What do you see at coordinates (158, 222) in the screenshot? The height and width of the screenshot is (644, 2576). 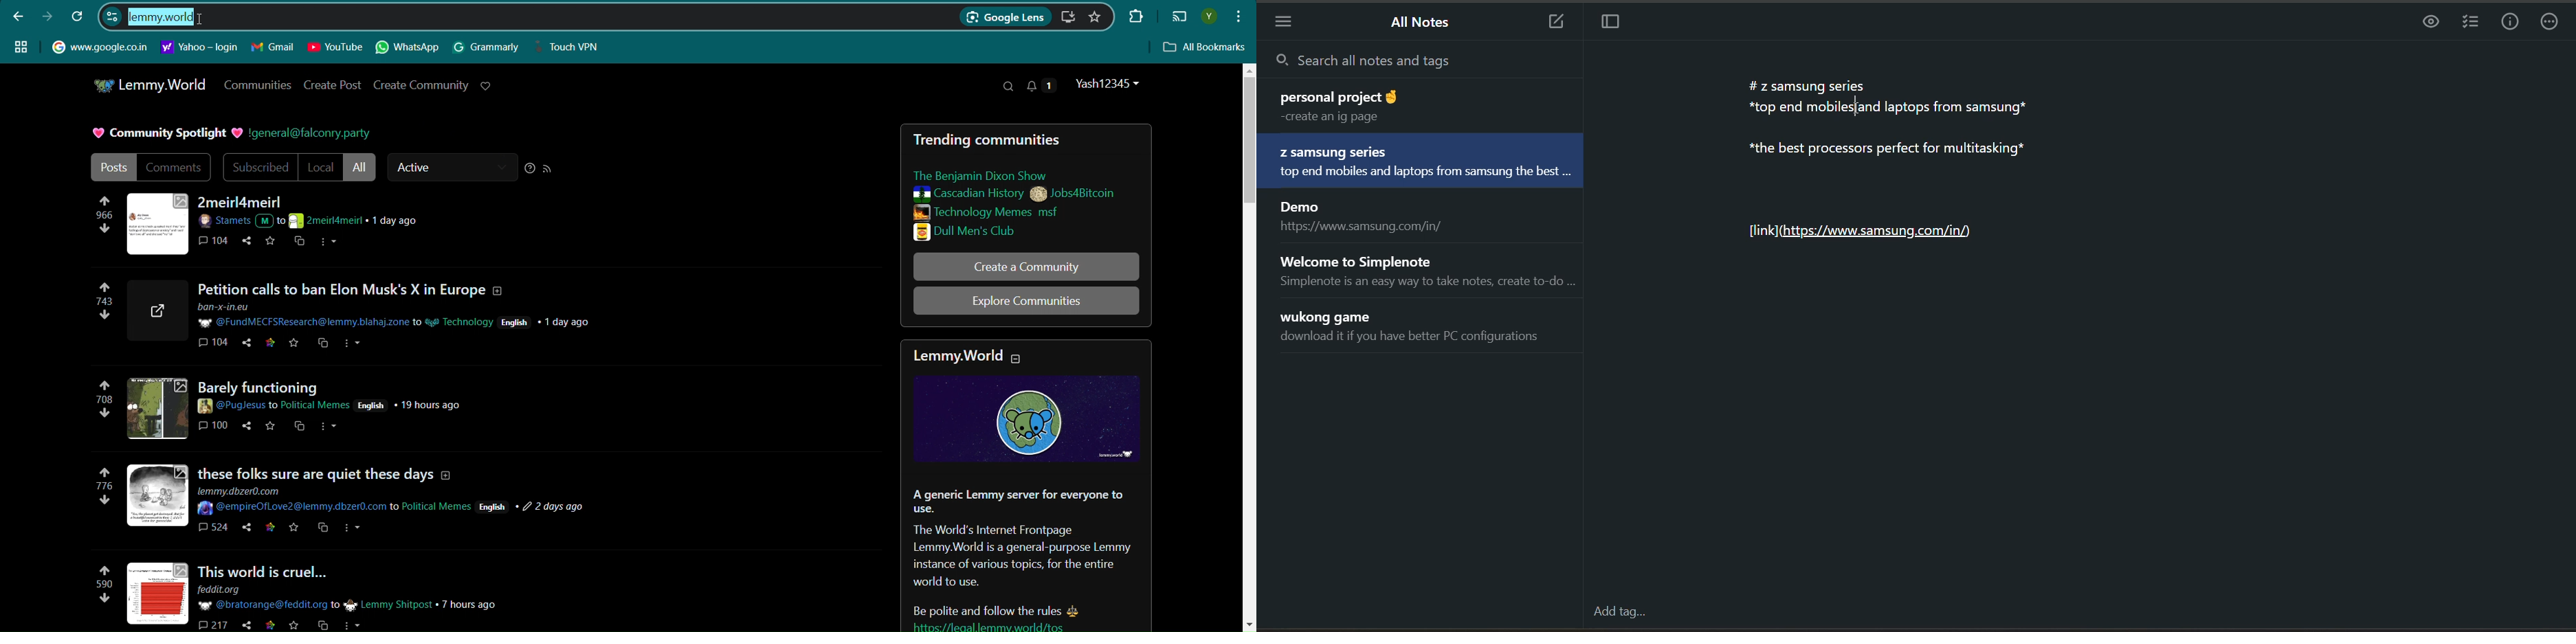 I see `Image` at bounding box center [158, 222].